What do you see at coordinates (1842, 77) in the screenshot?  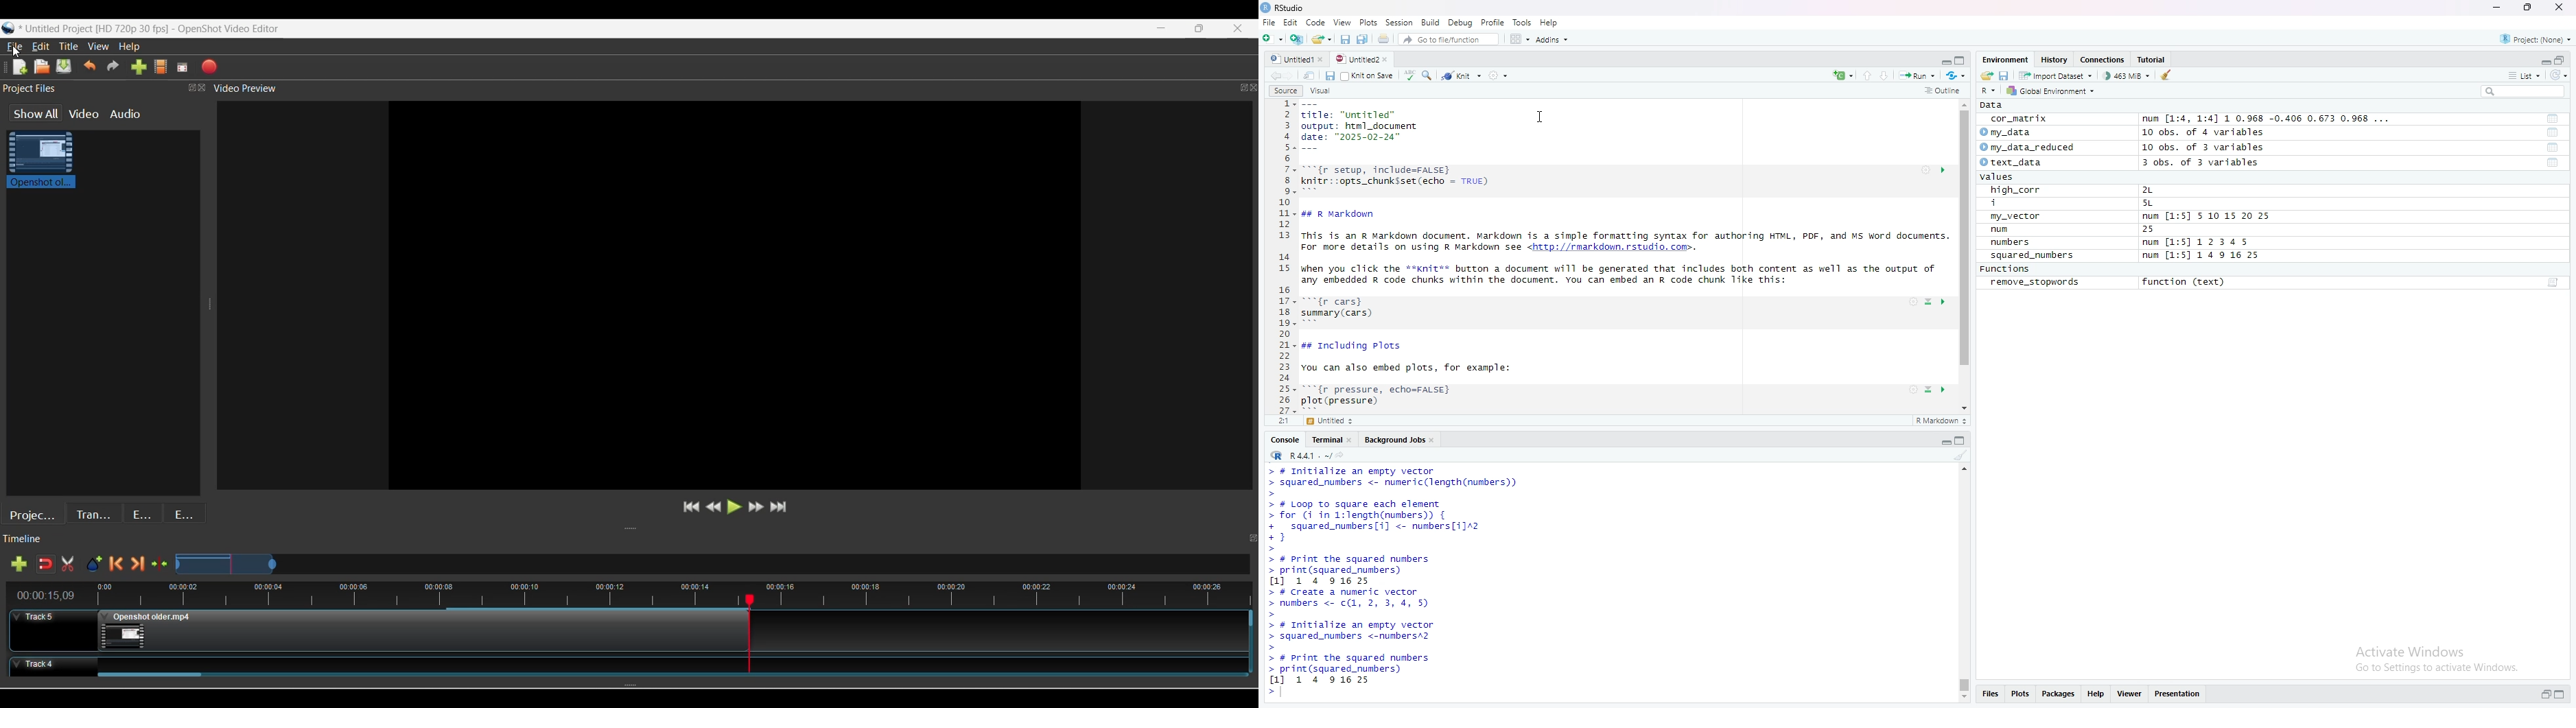 I see `C` at bounding box center [1842, 77].